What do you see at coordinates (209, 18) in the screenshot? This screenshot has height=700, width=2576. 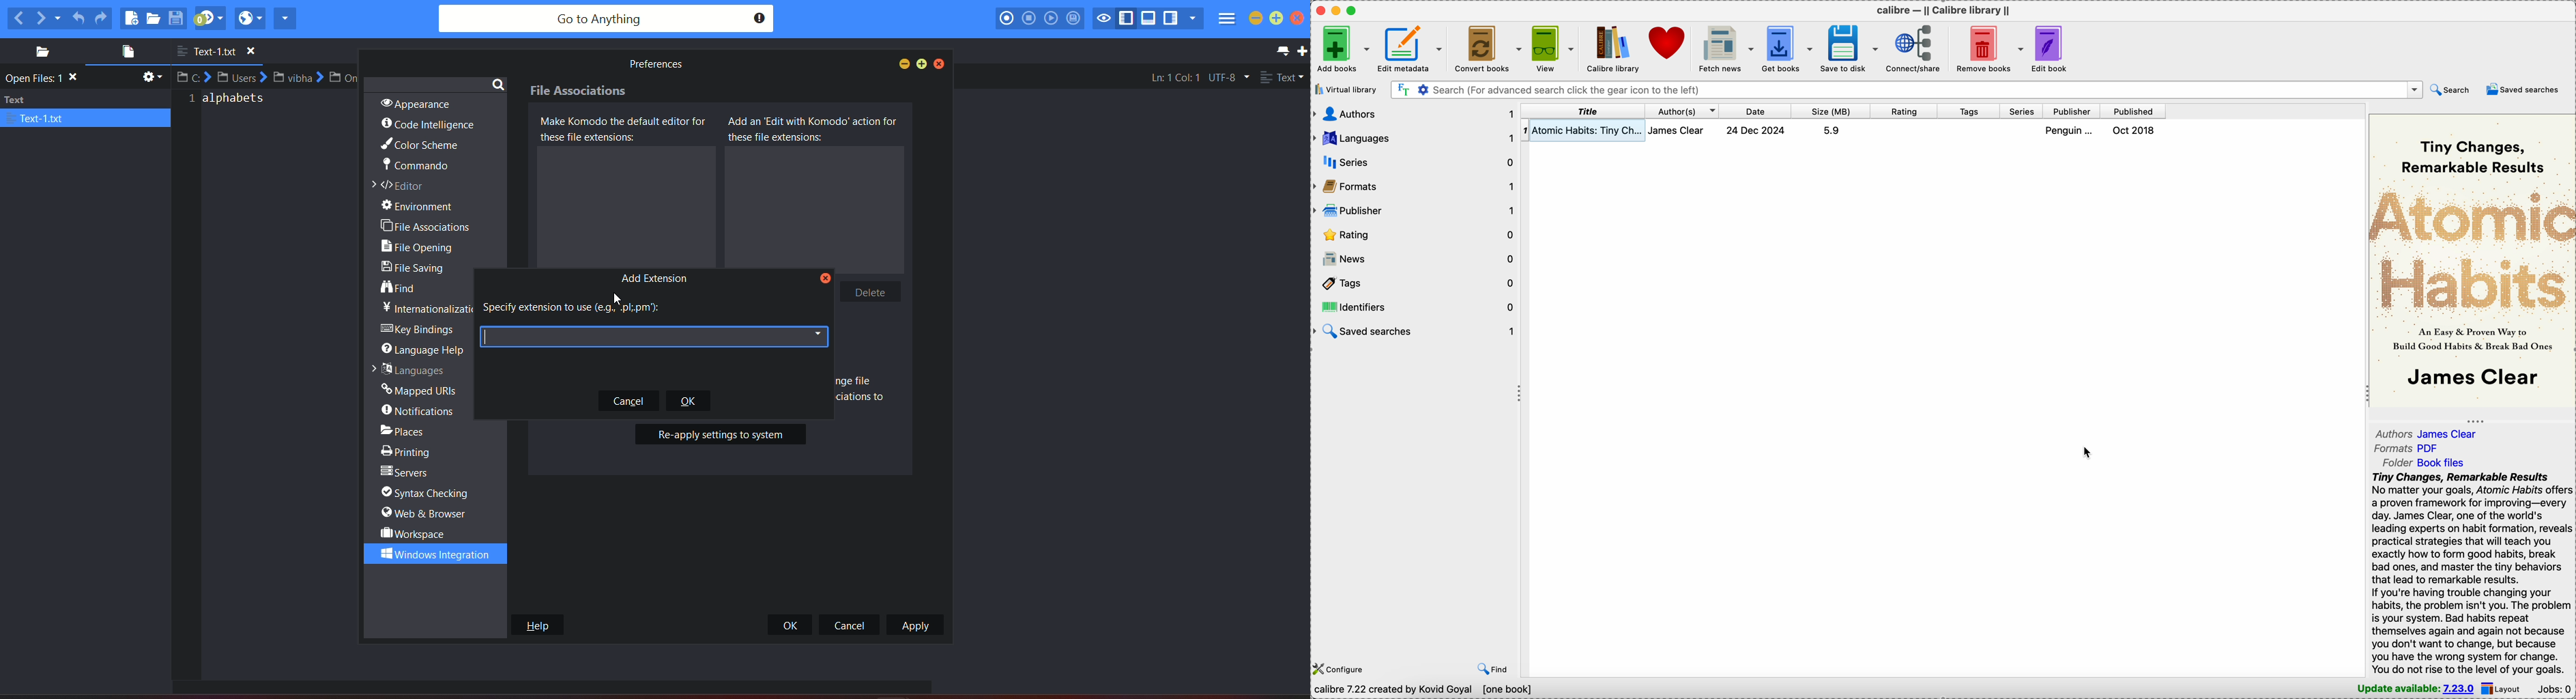 I see `jump to next` at bounding box center [209, 18].